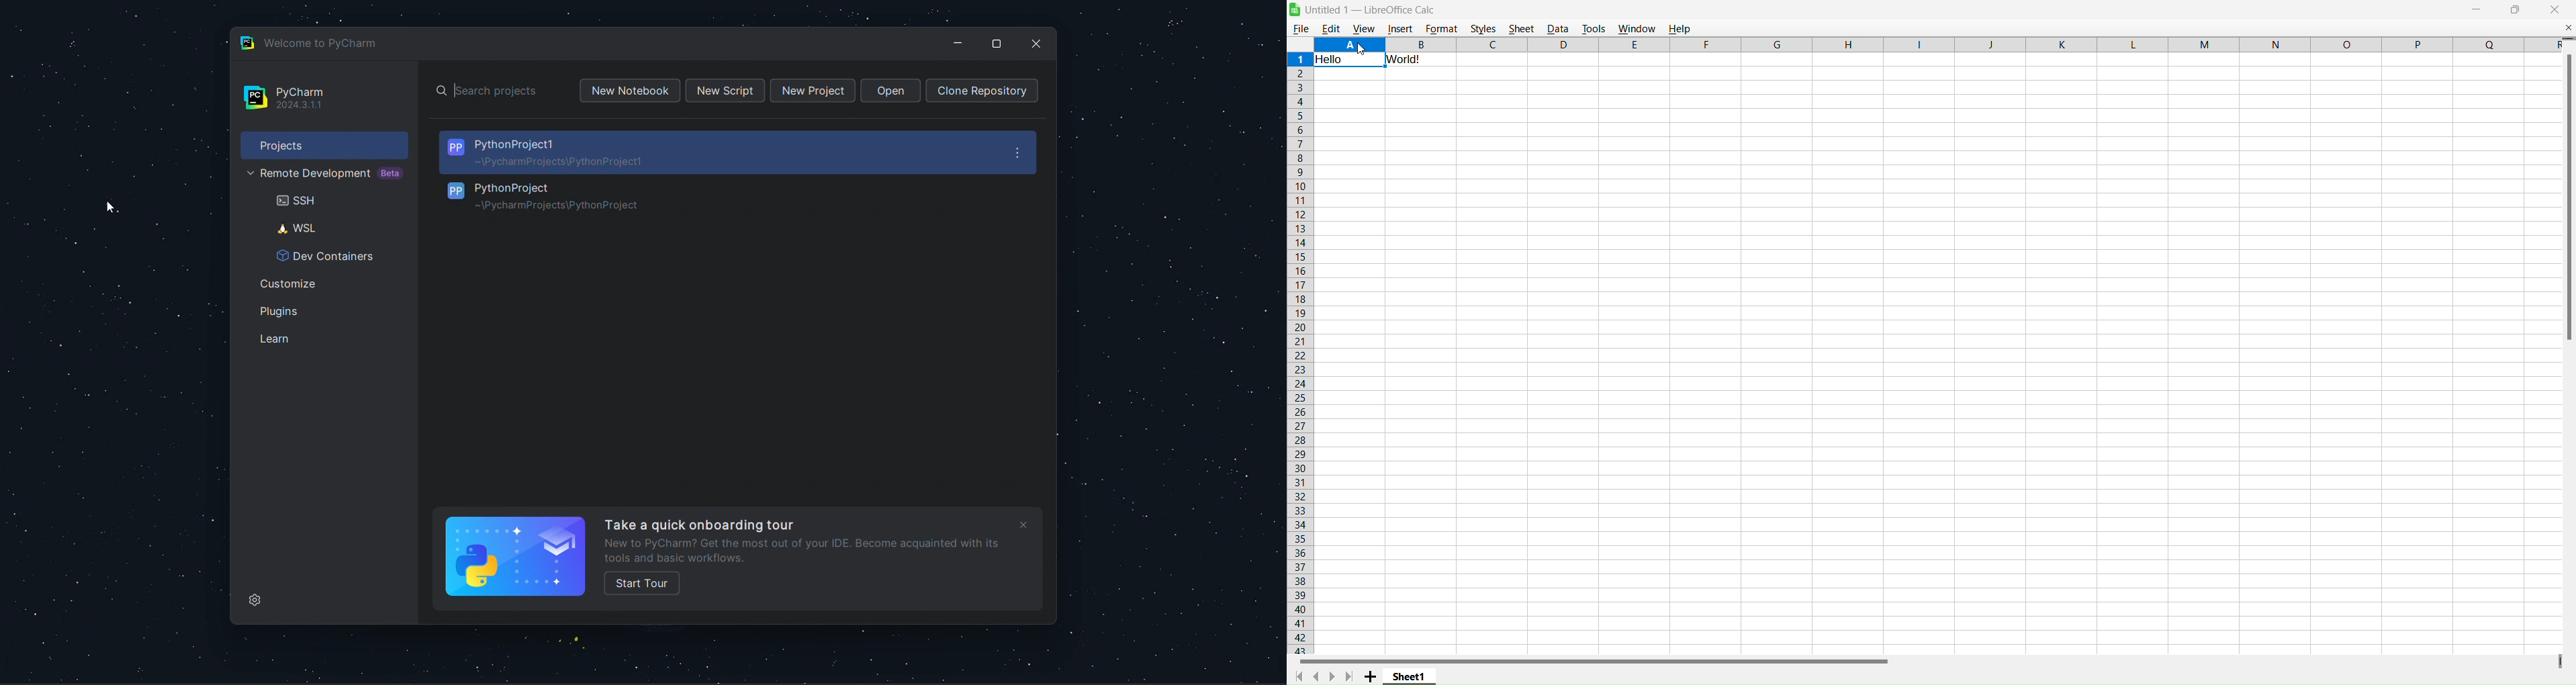  I want to click on World!, so click(1405, 59).